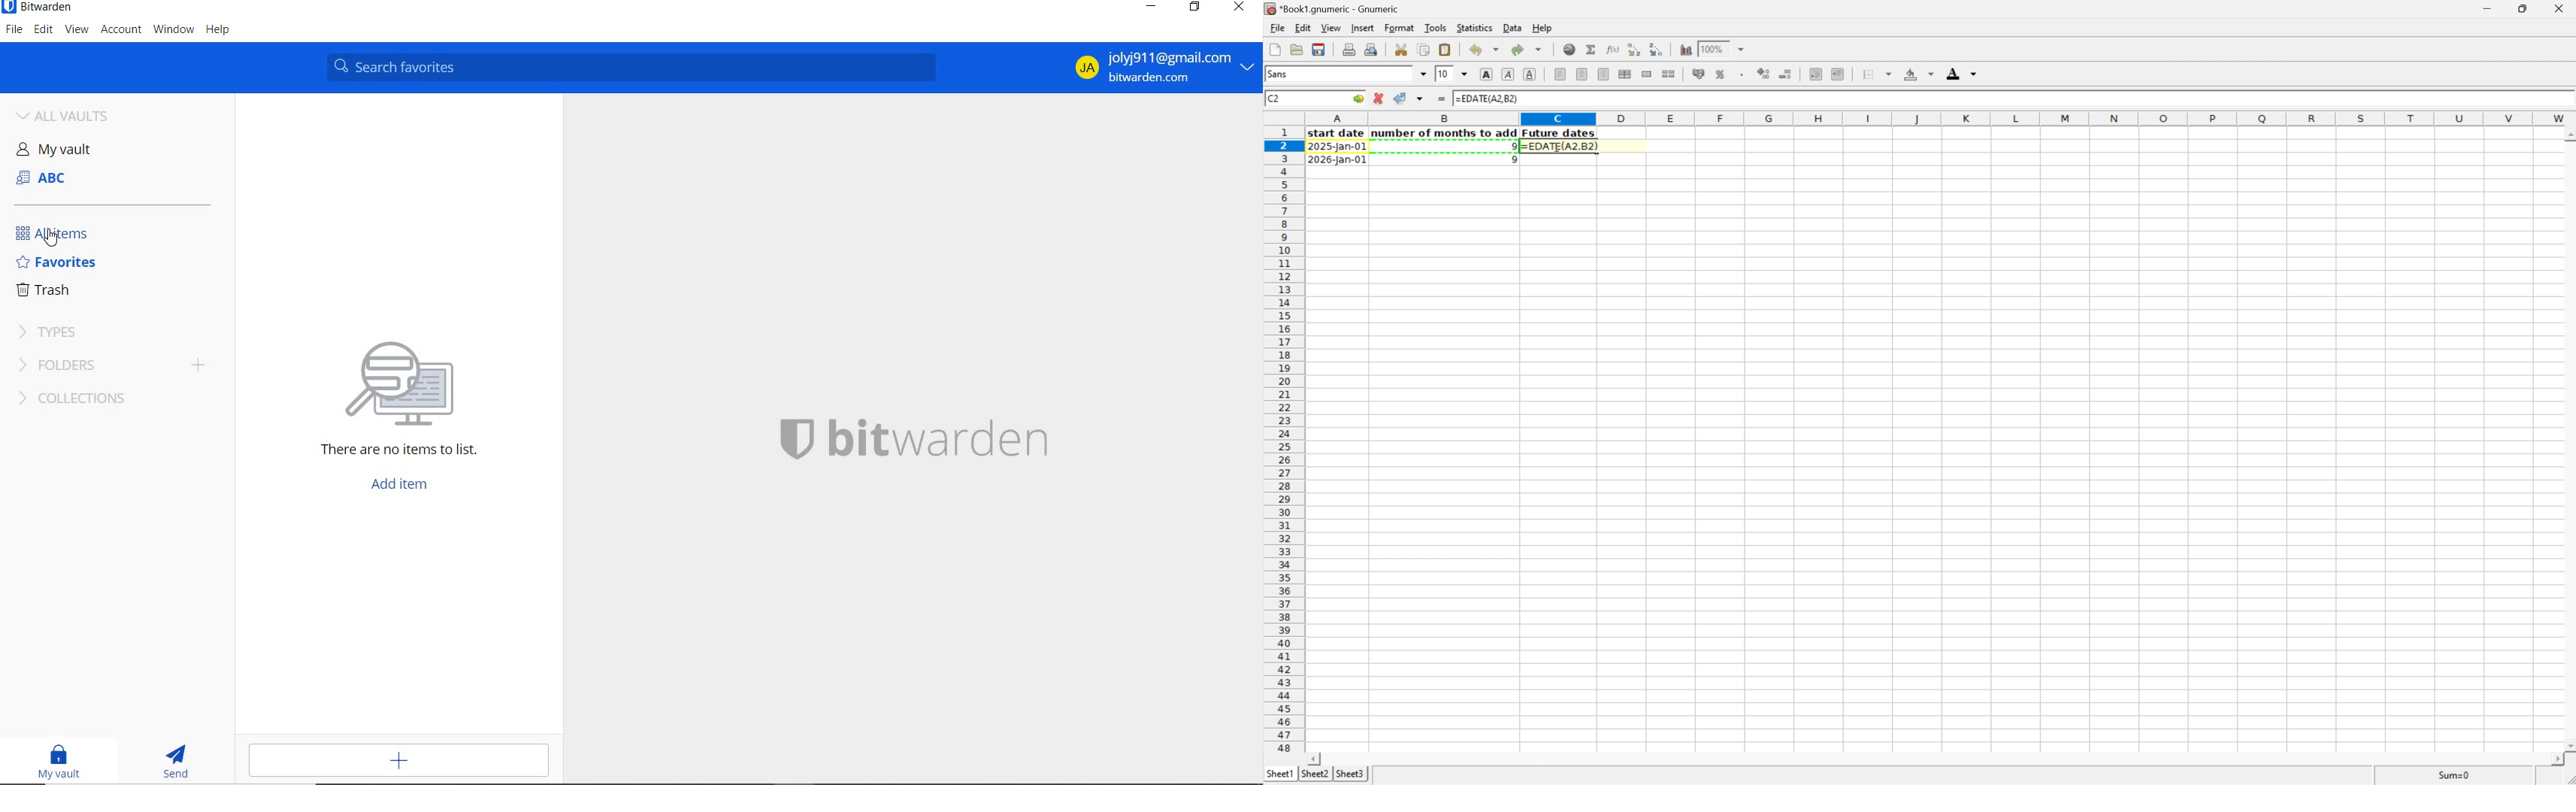 Image resolution: width=2576 pixels, height=812 pixels. I want to click on Sheet2, so click(1315, 774).